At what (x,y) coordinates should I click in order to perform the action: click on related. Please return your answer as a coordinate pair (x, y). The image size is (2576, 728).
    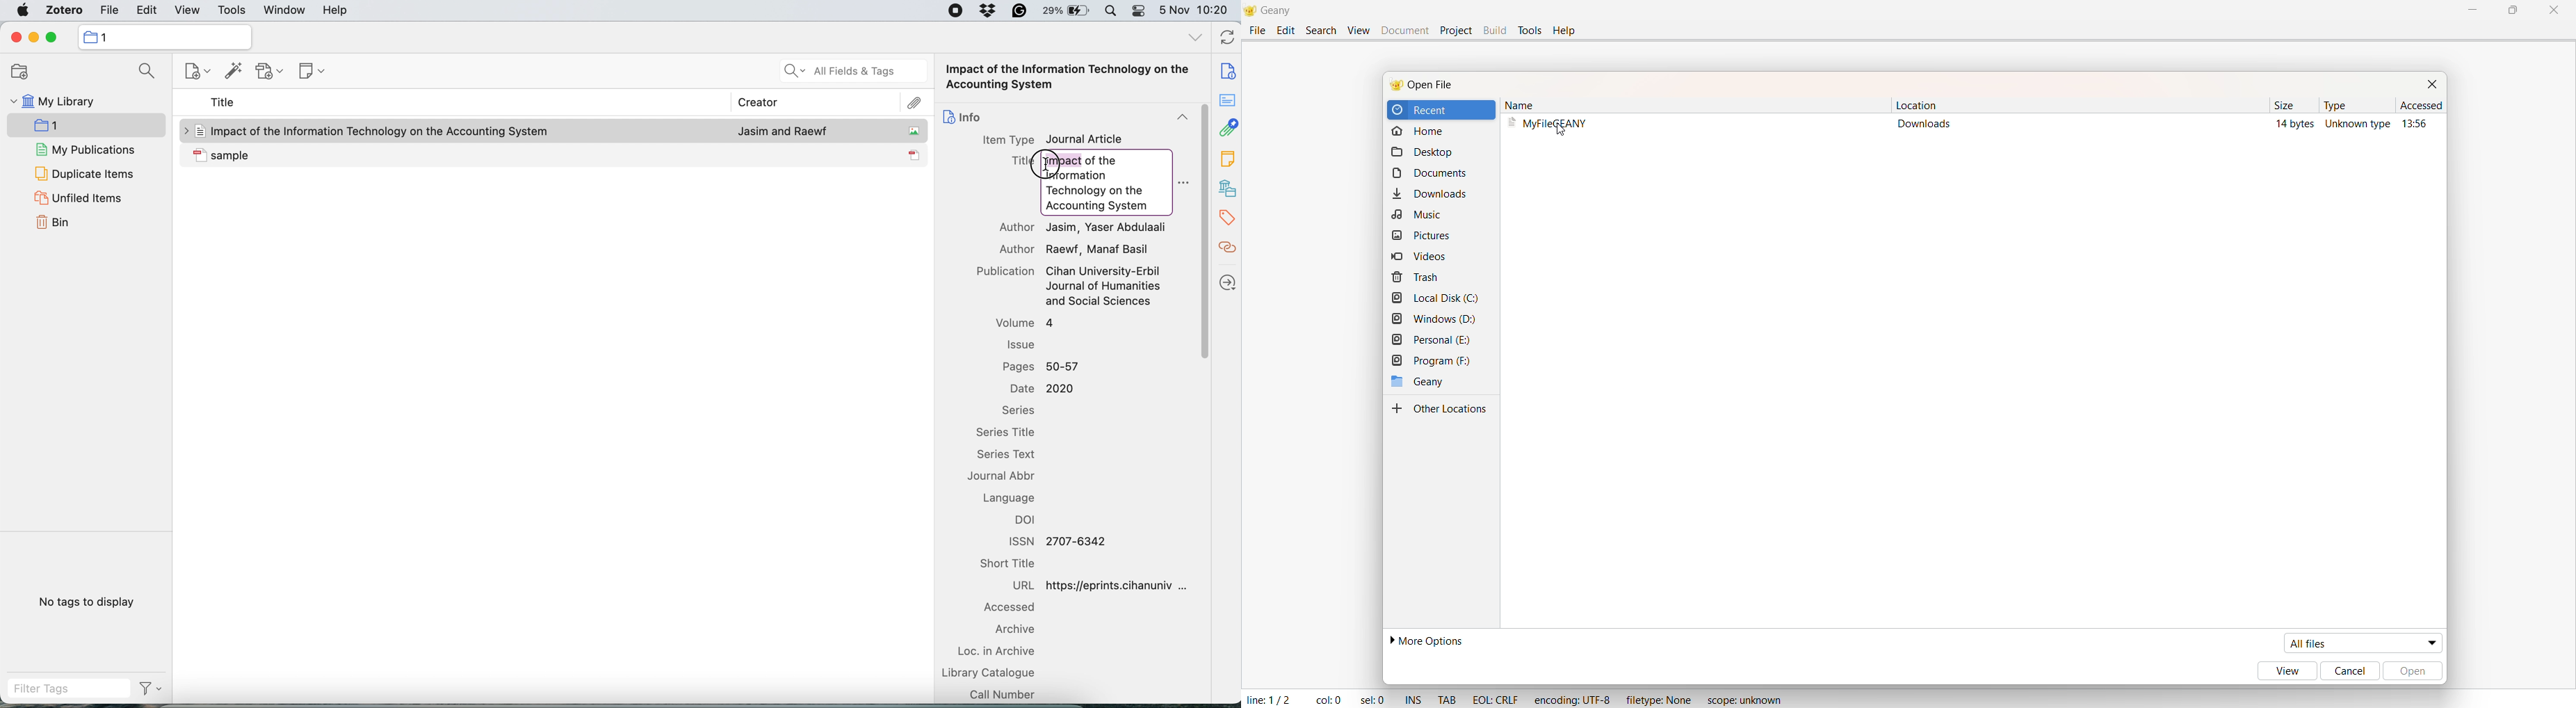
    Looking at the image, I should click on (1227, 250).